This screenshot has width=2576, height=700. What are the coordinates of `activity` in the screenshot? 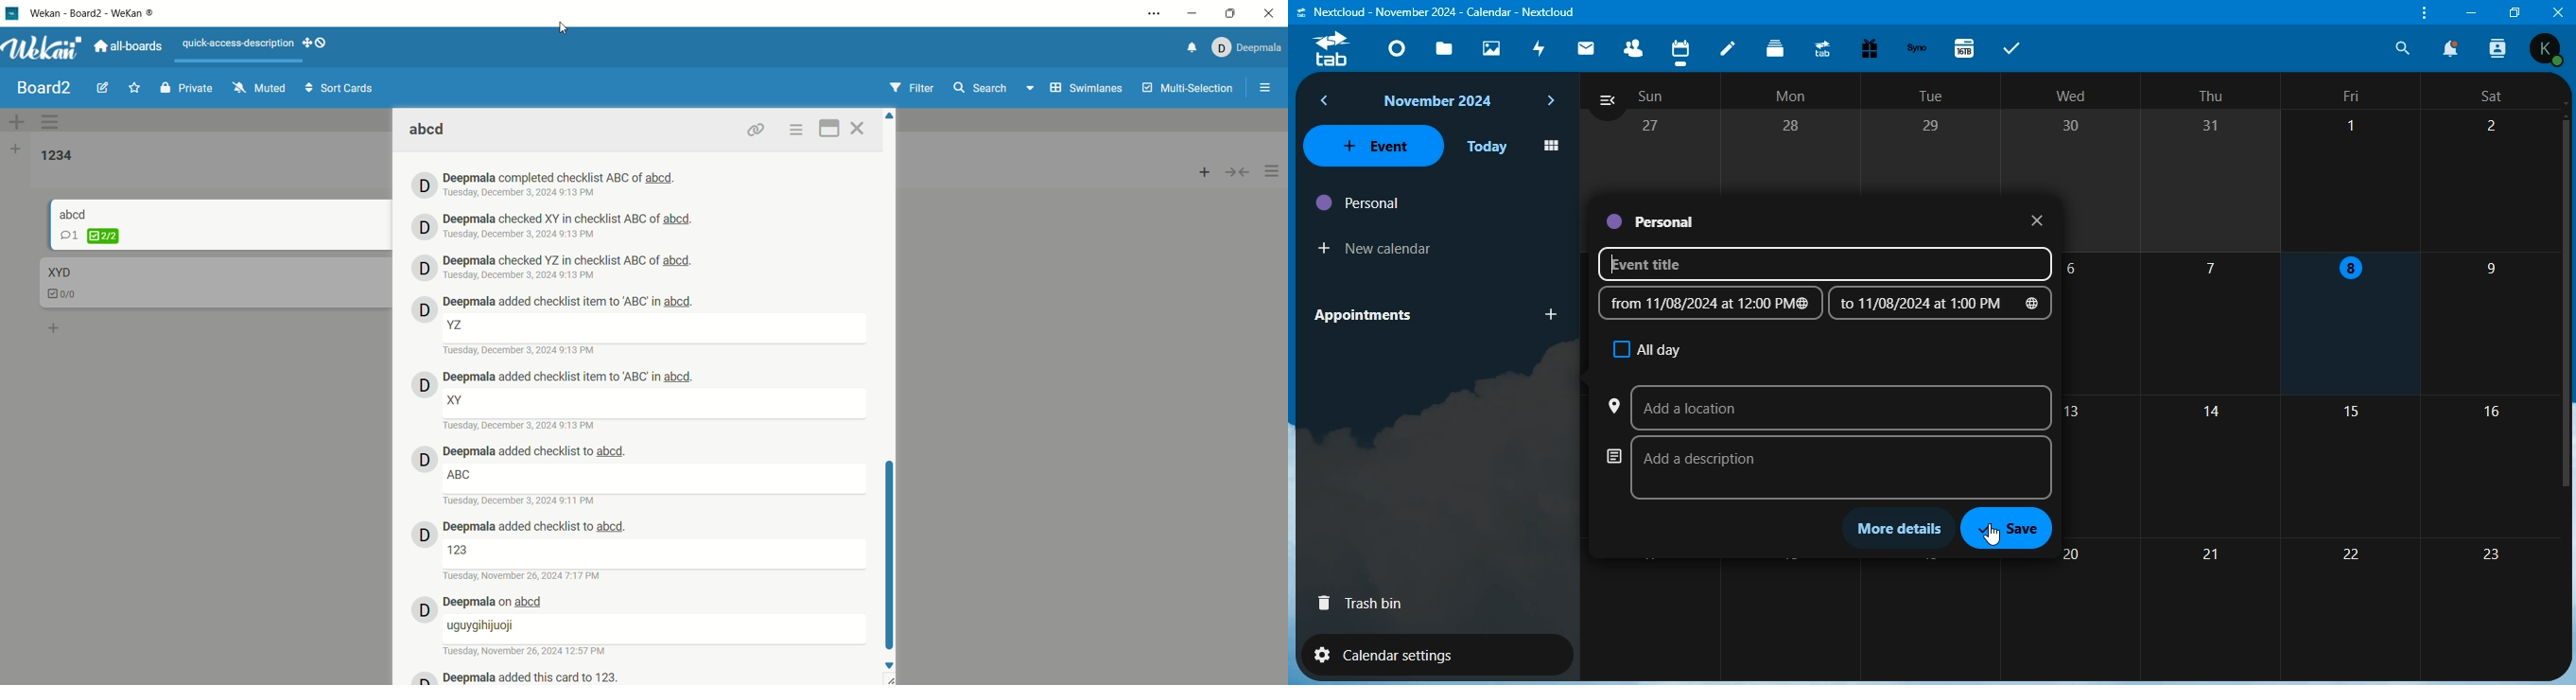 It's located at (1538, 48).